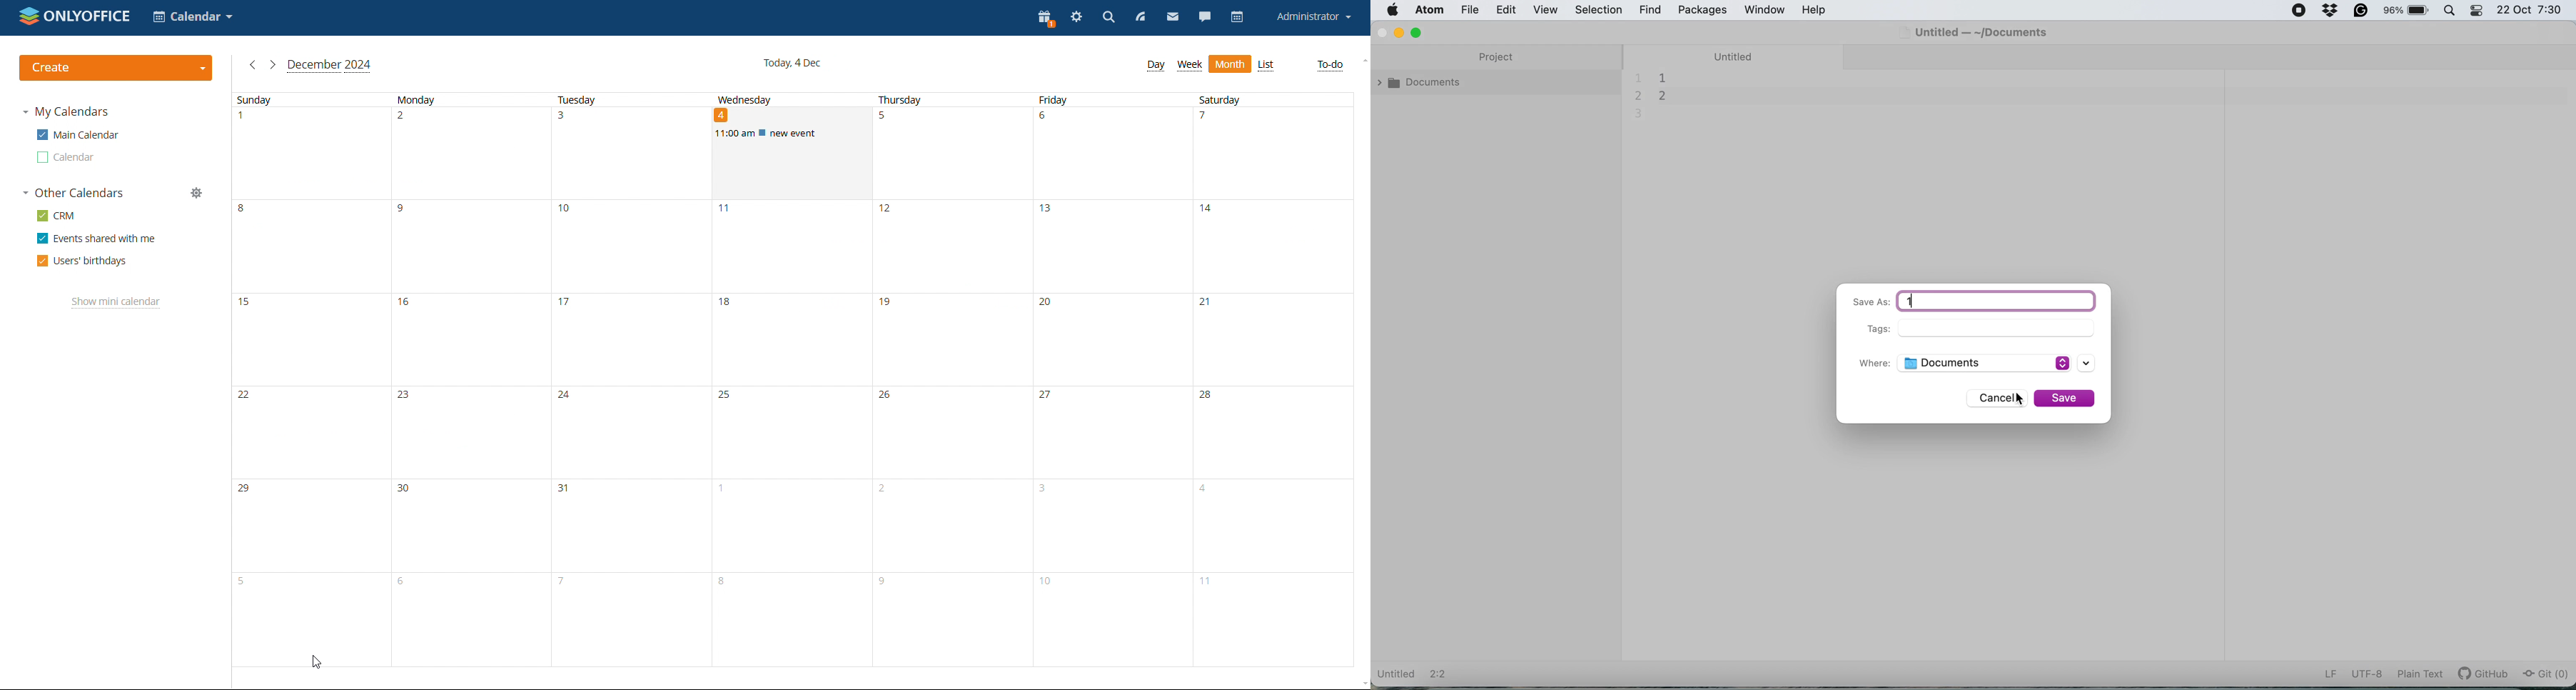 The height and width of the screenshot is (700, 2576). Describe the element at coordinates (1978, 31) in the screenshot. I see `Untitled — ~/Documents` at that location.